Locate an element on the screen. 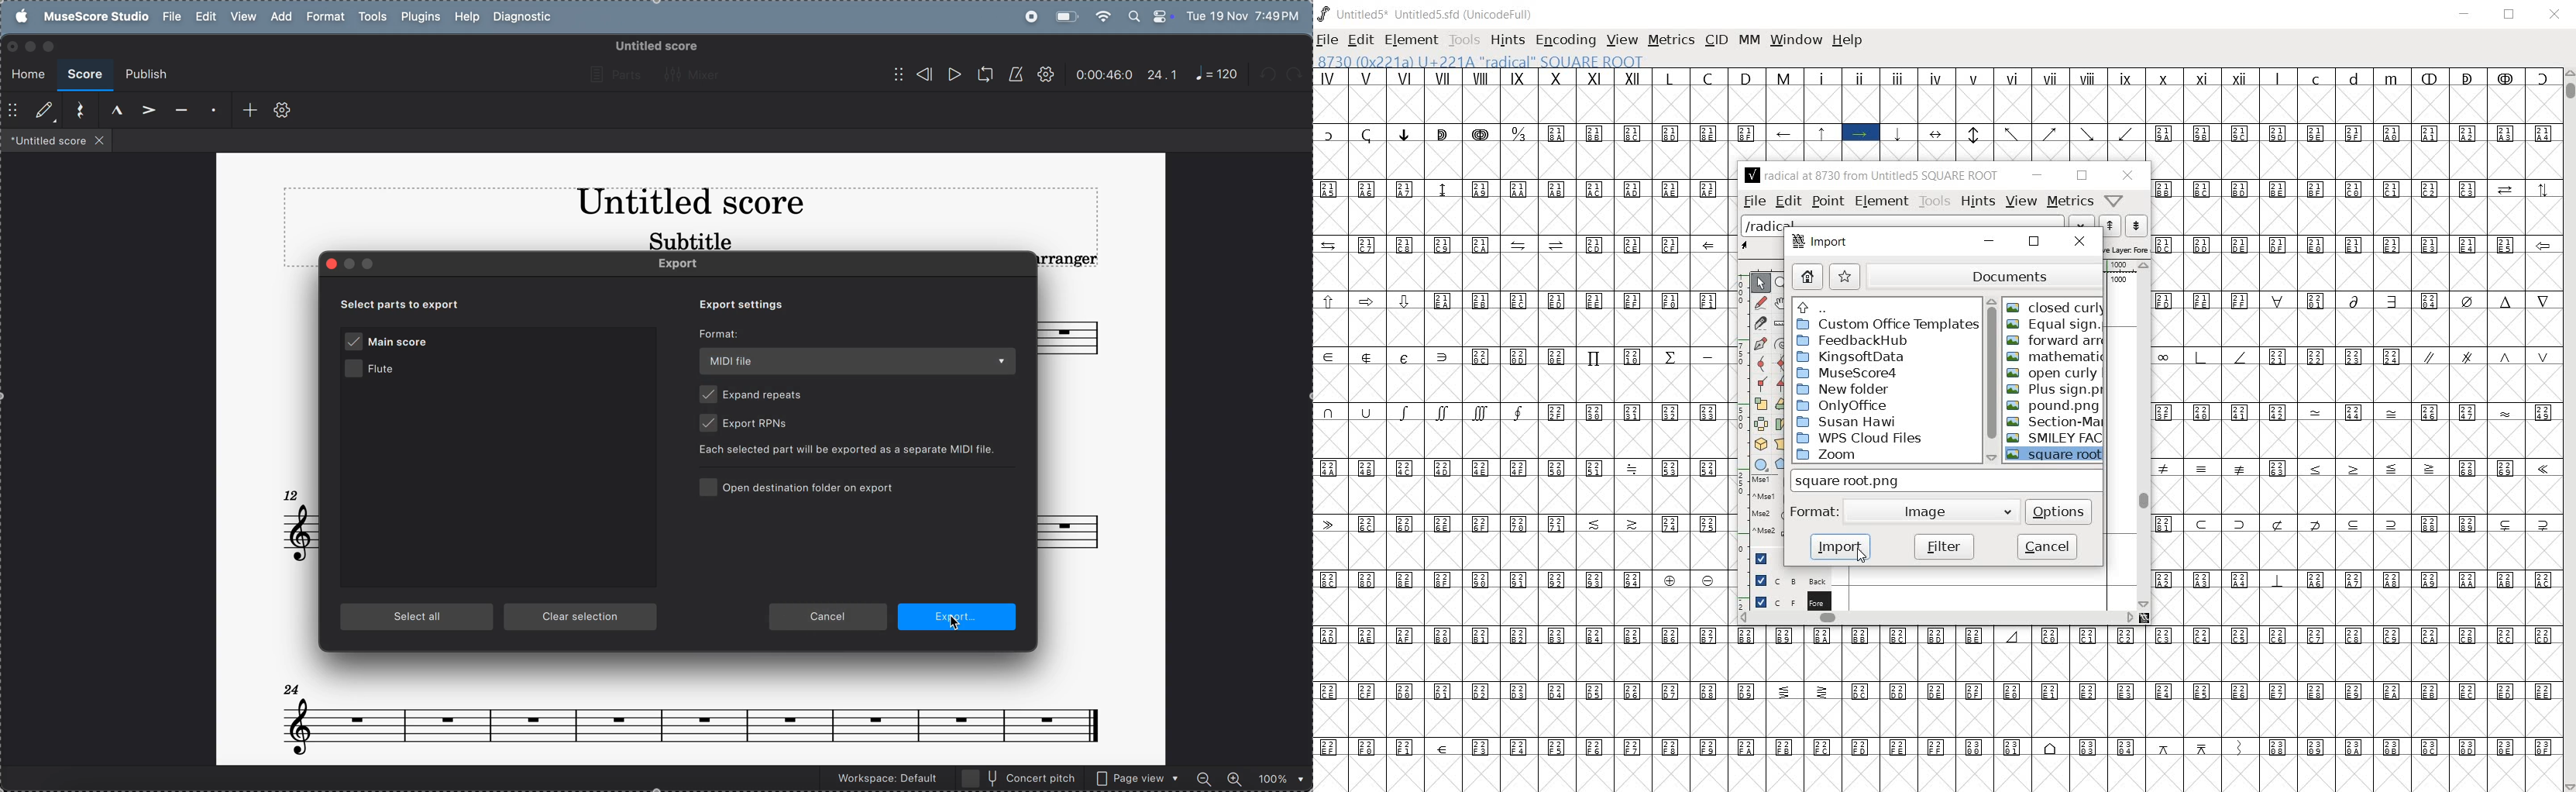  accent is located at coordinates (145, 111).